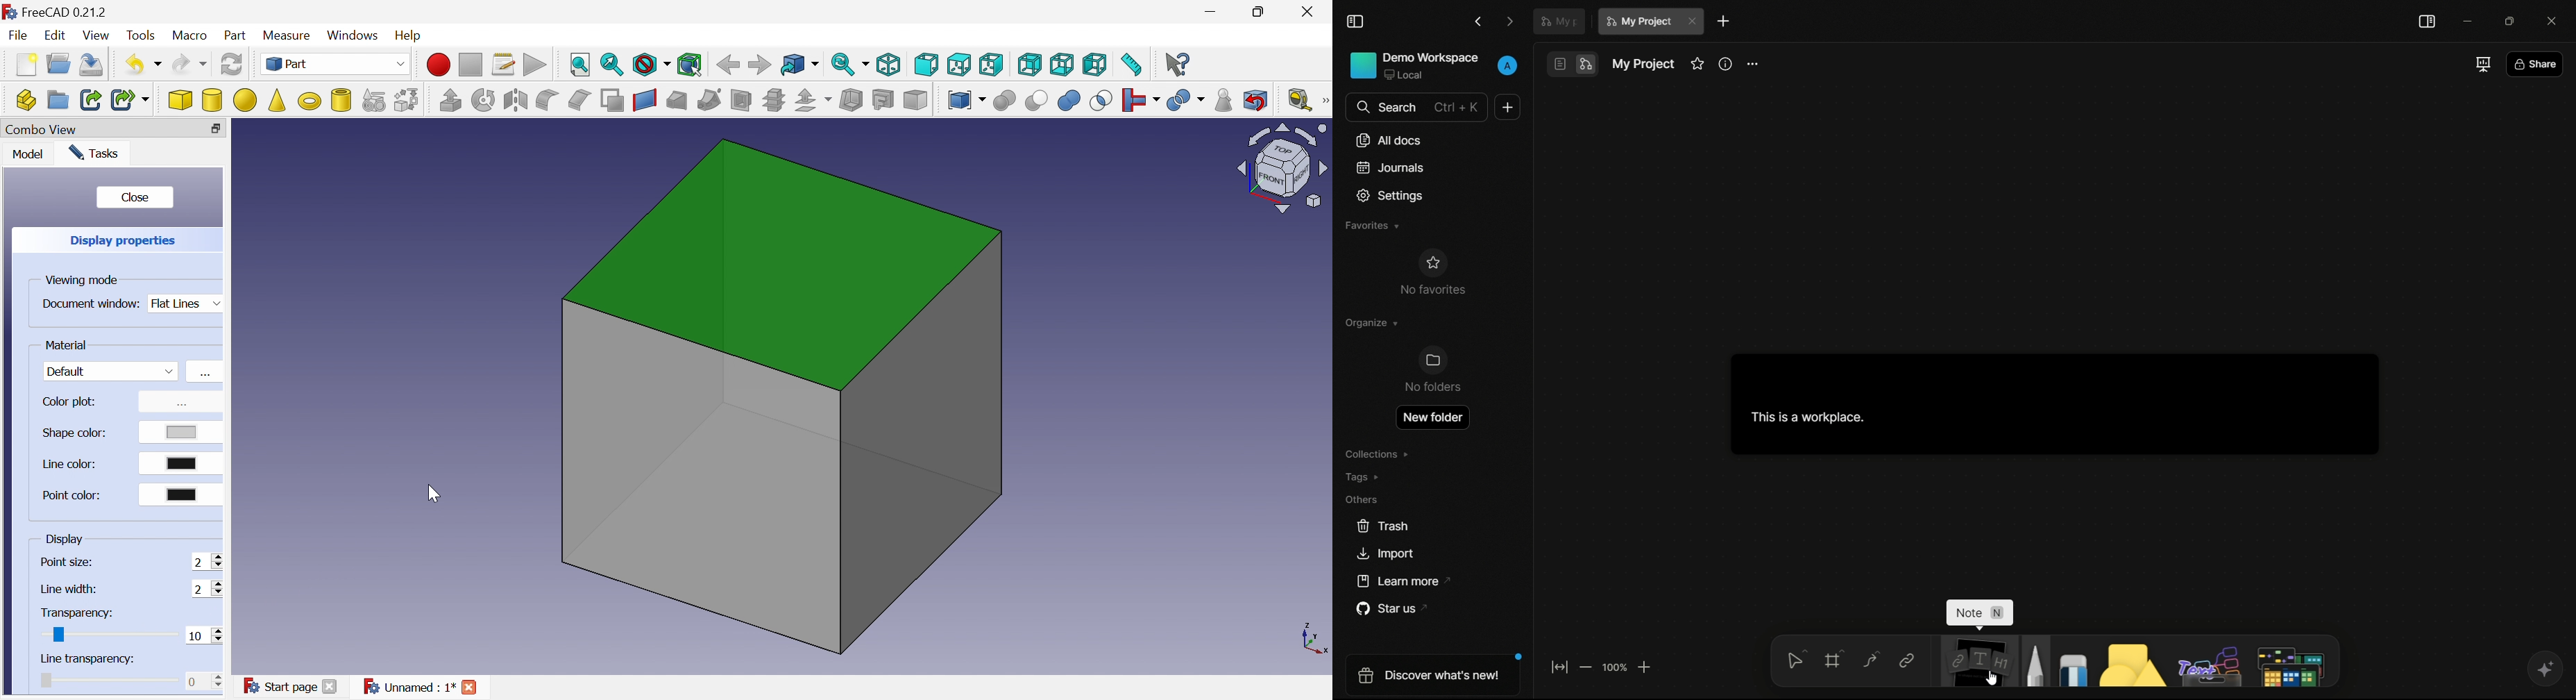 The height and width of the screenshot is (700, 2576). I want to click on favorites, so click(1696, 65).